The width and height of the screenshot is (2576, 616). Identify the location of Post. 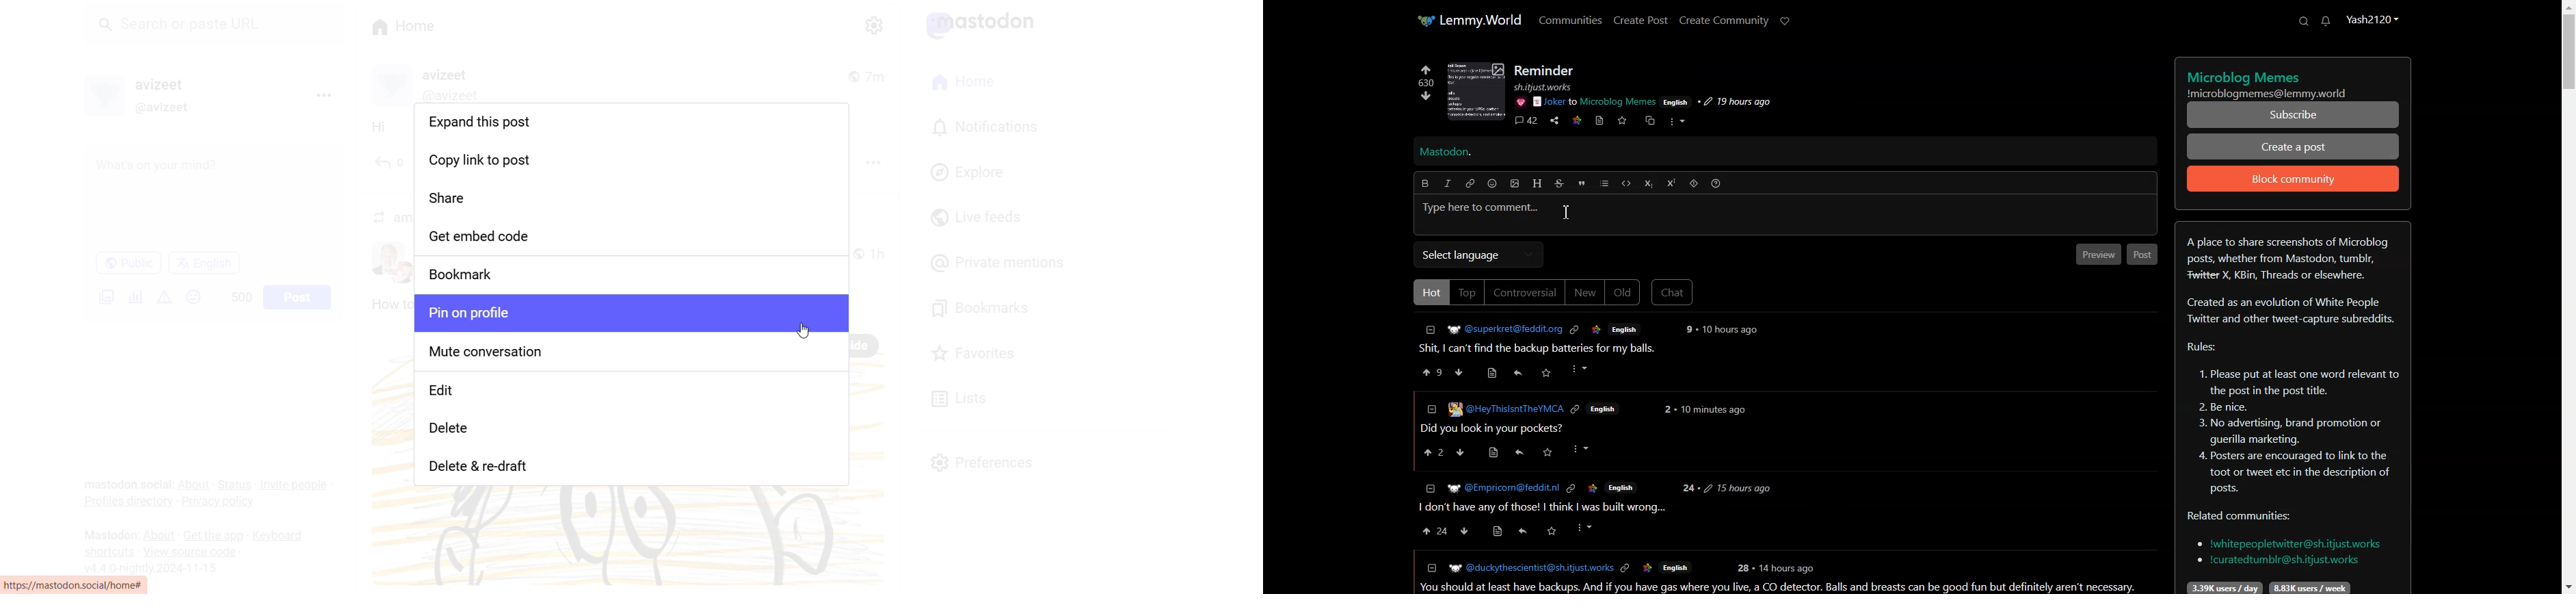
(1543, 349).